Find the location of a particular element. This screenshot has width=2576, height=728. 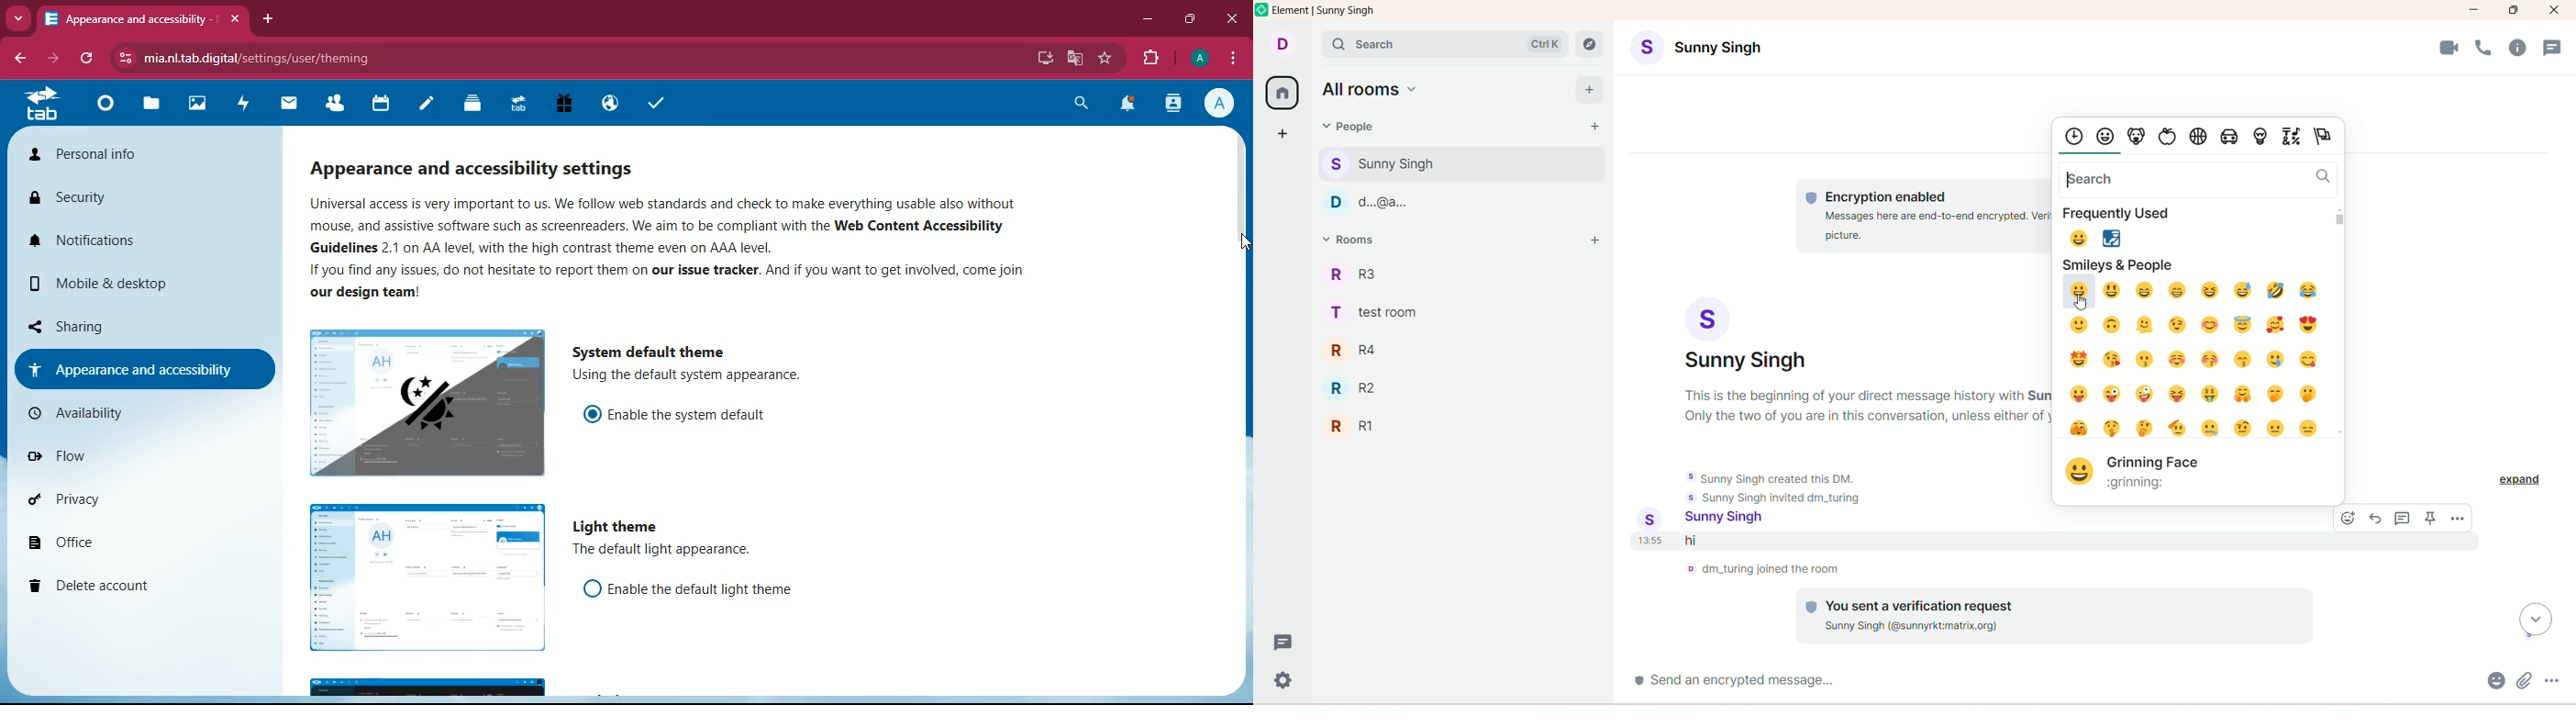

add tab is located at coordinates (271, 19).